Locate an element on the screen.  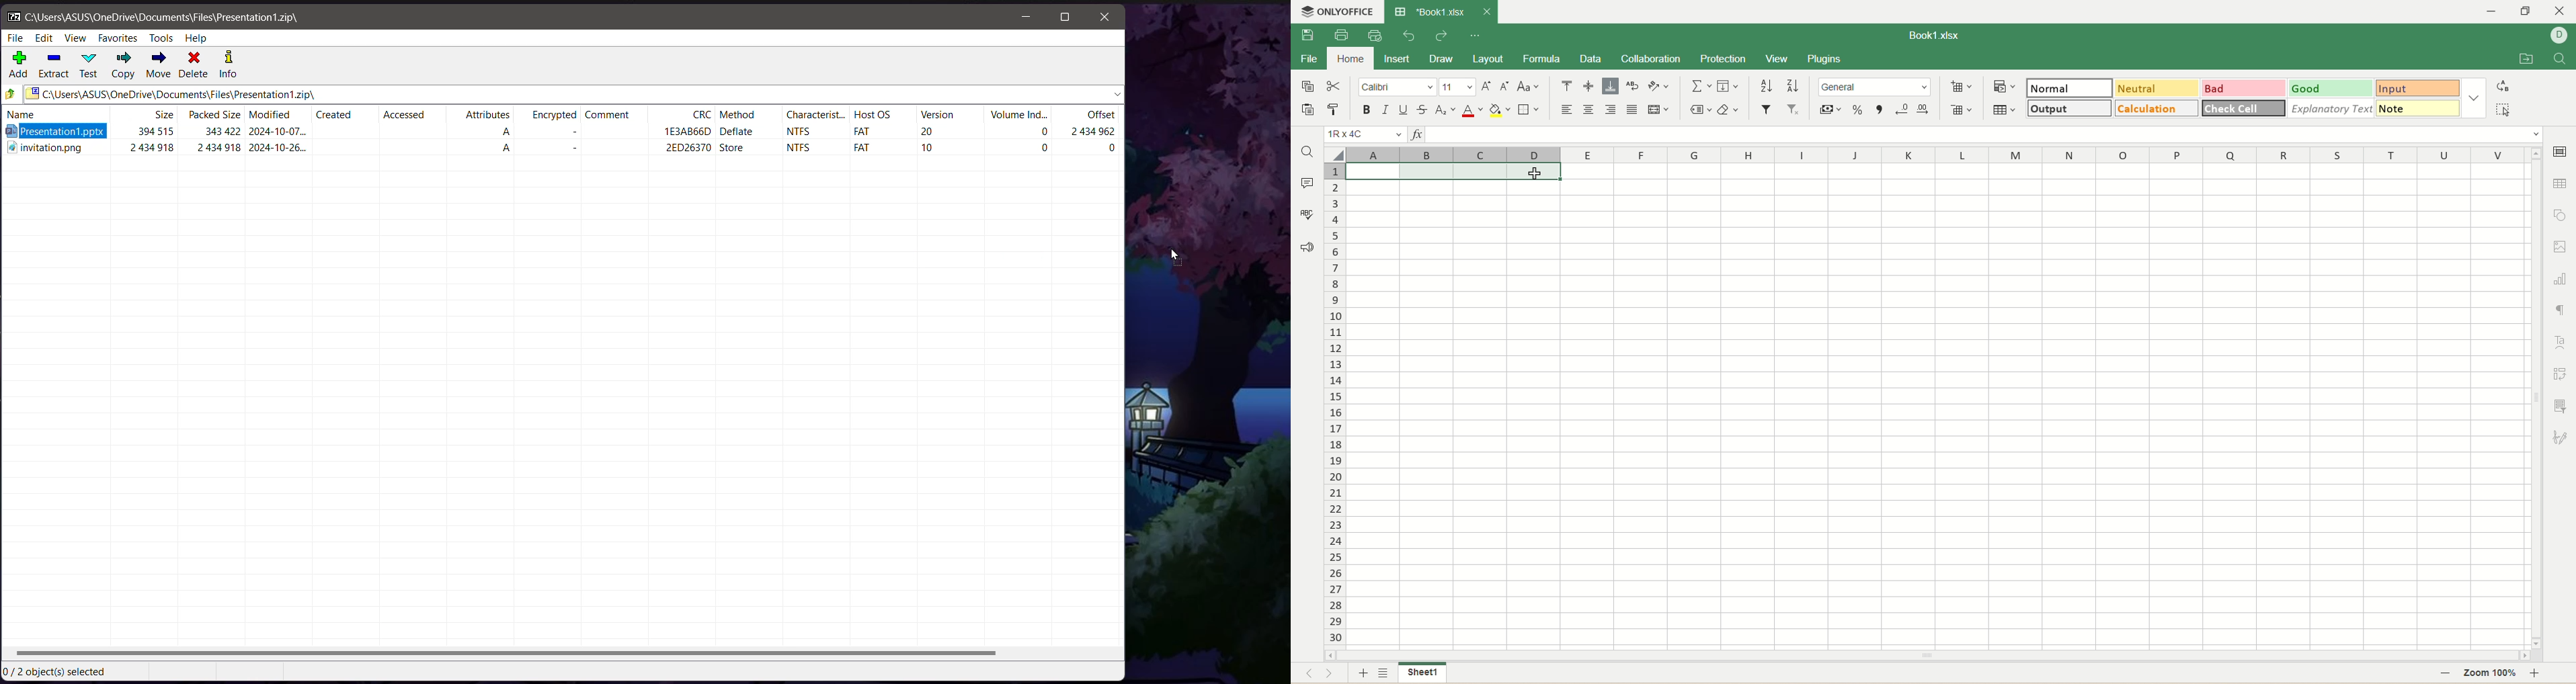
font color is located at coordinates (1472, 111).